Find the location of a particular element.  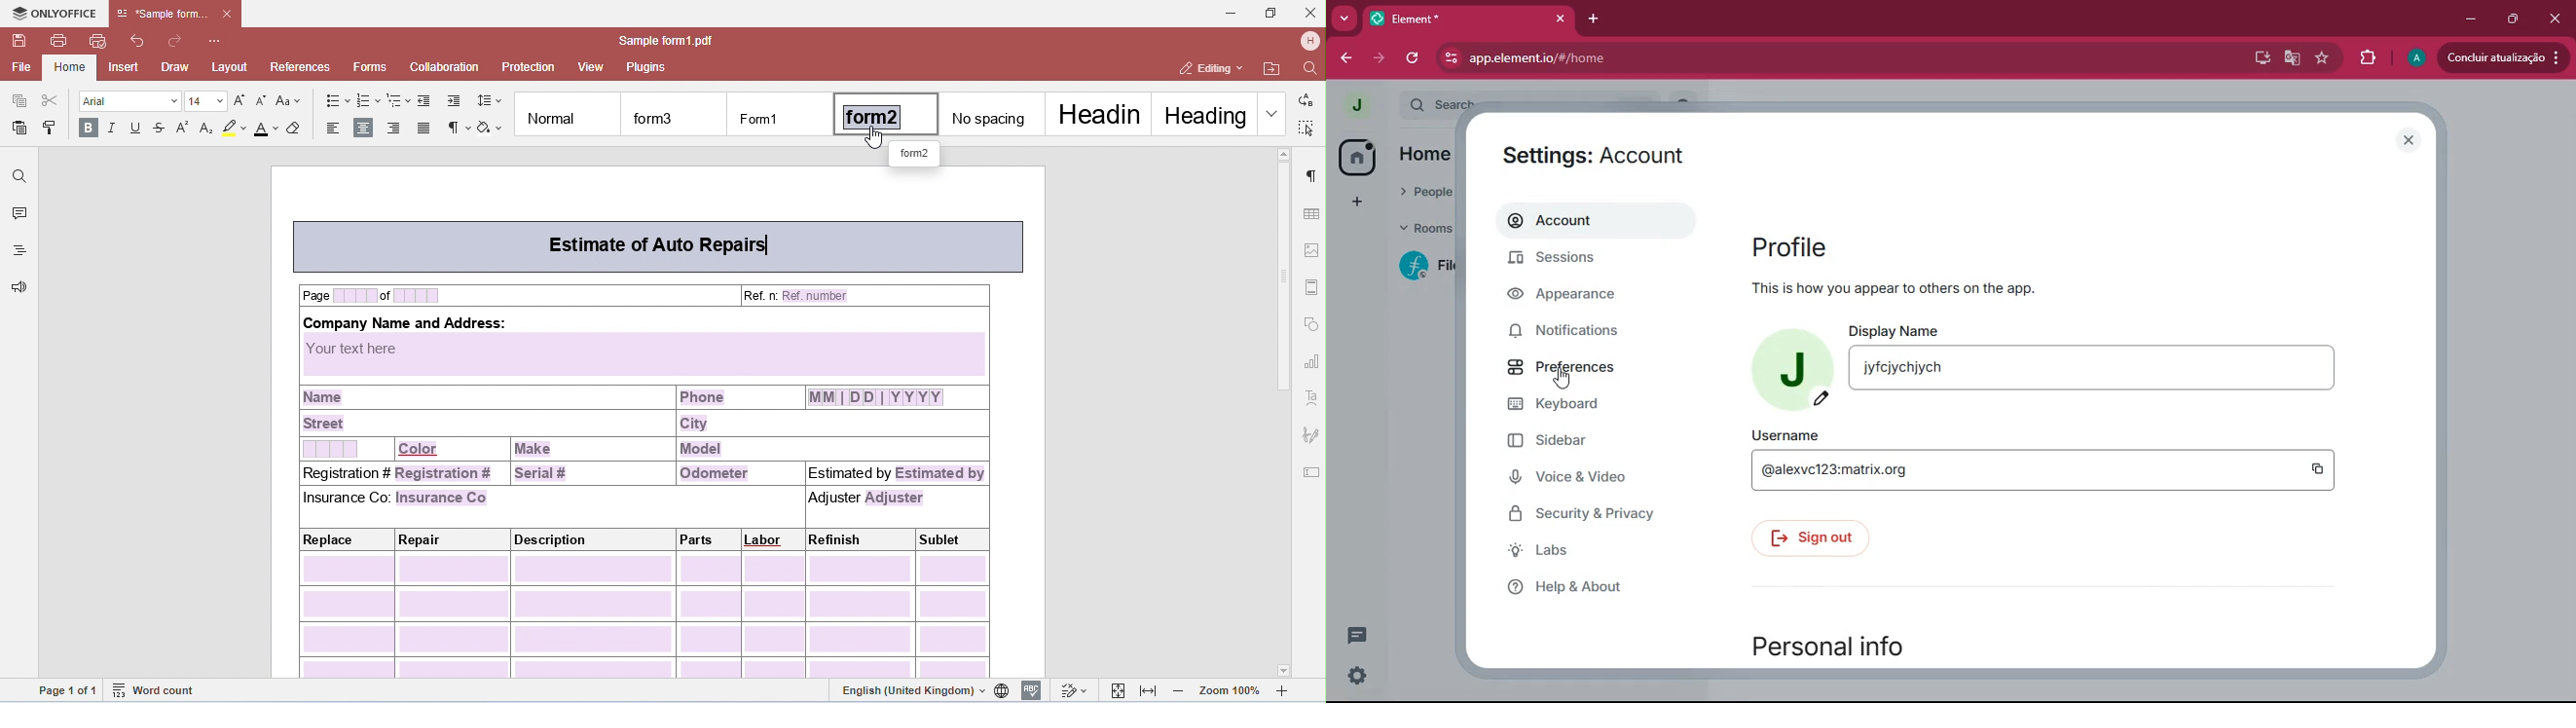

filecoin lotus implementation is located at coordinates (1426, 265).